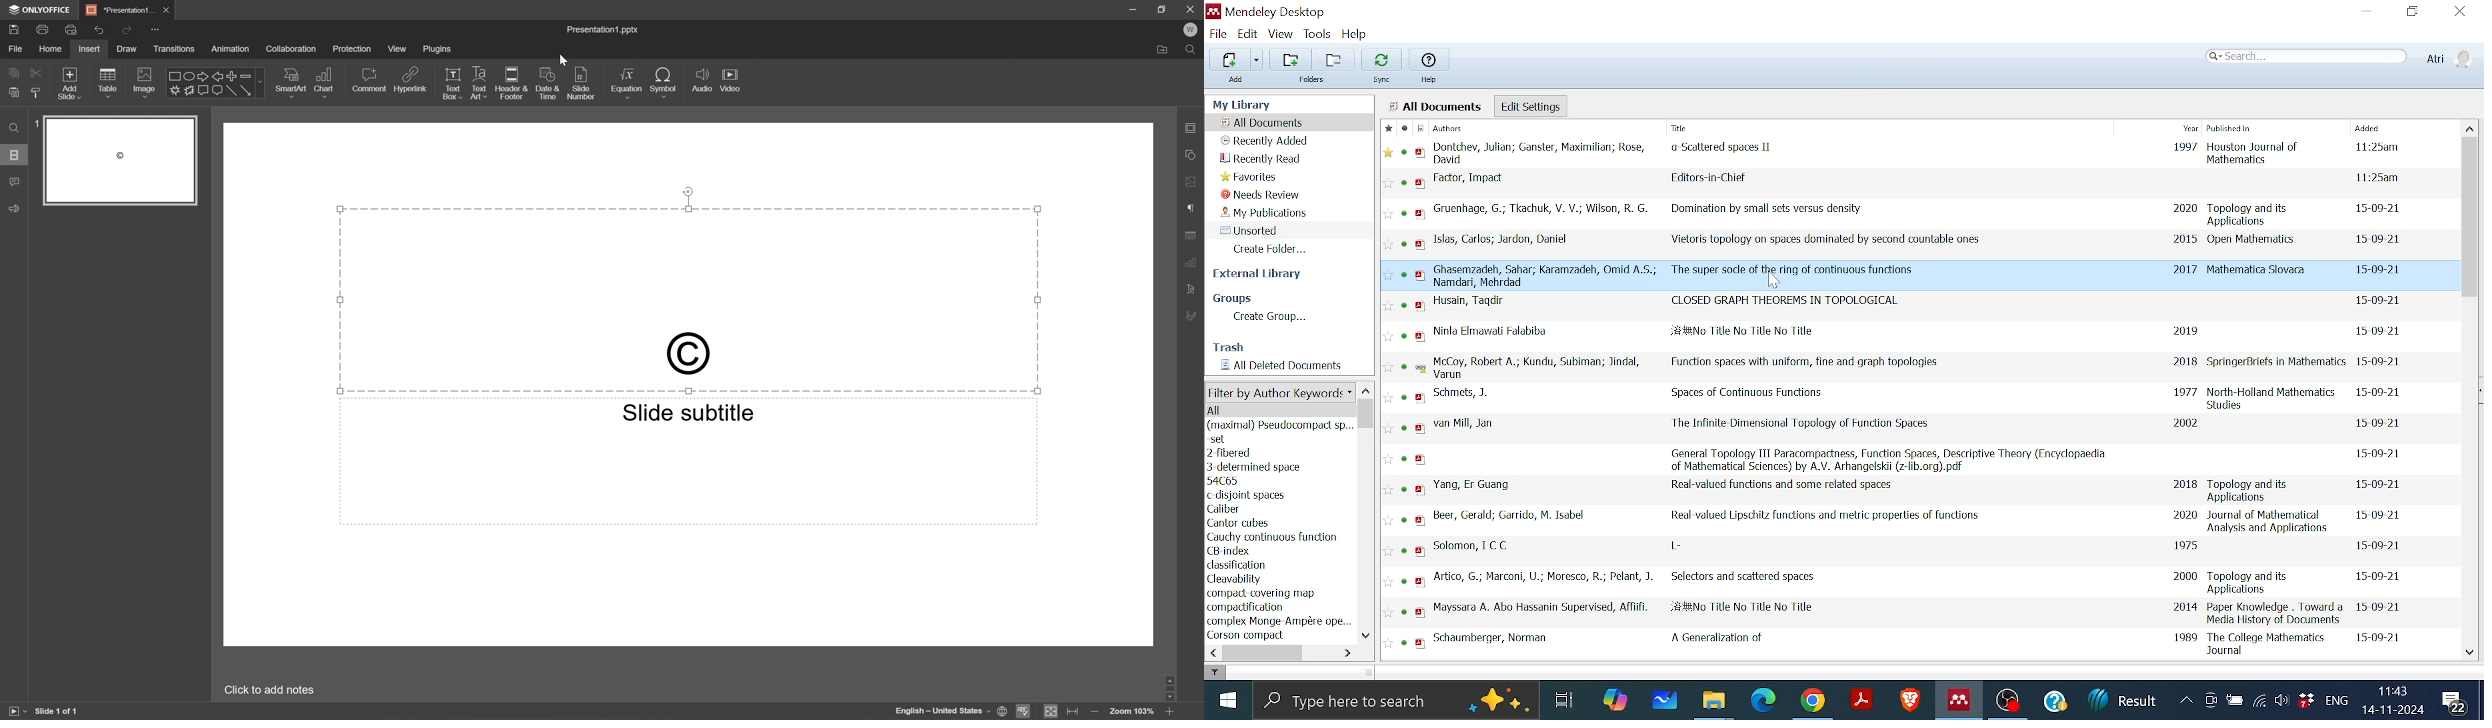 Image resolution: width=2492 pixels, height=728 pixels. I want to click on ONLYOFFICE, so click(39, 9).